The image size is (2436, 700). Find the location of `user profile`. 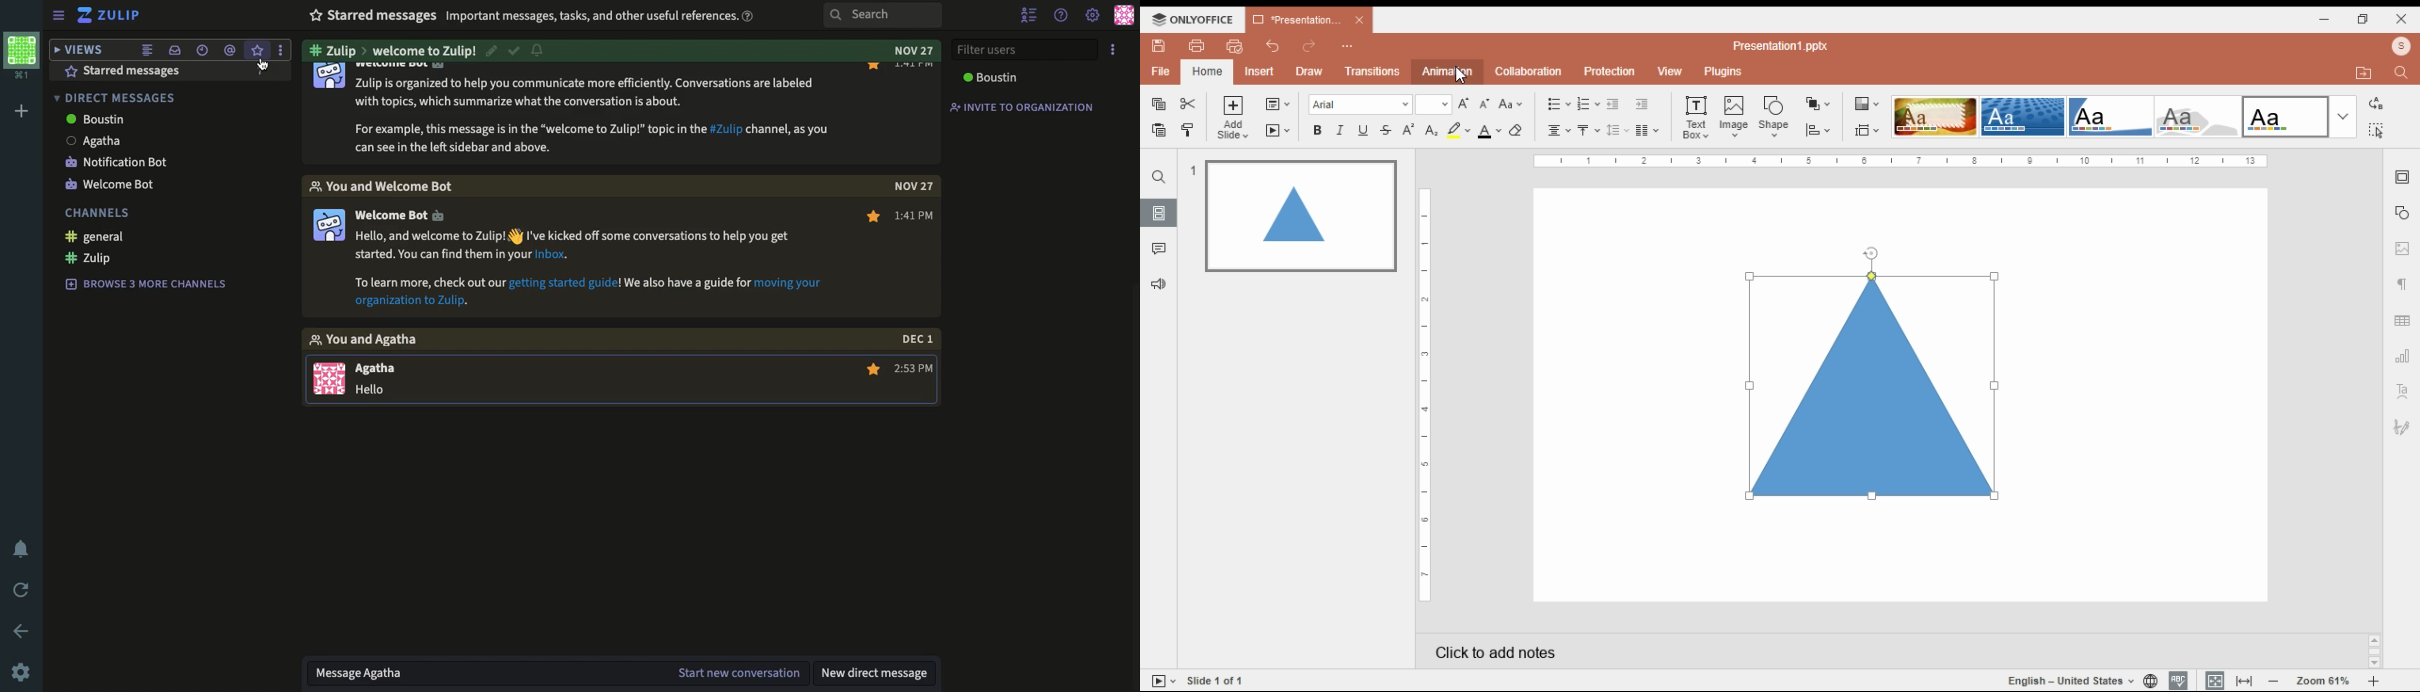

user profile is located at coordinates (1124, 17).